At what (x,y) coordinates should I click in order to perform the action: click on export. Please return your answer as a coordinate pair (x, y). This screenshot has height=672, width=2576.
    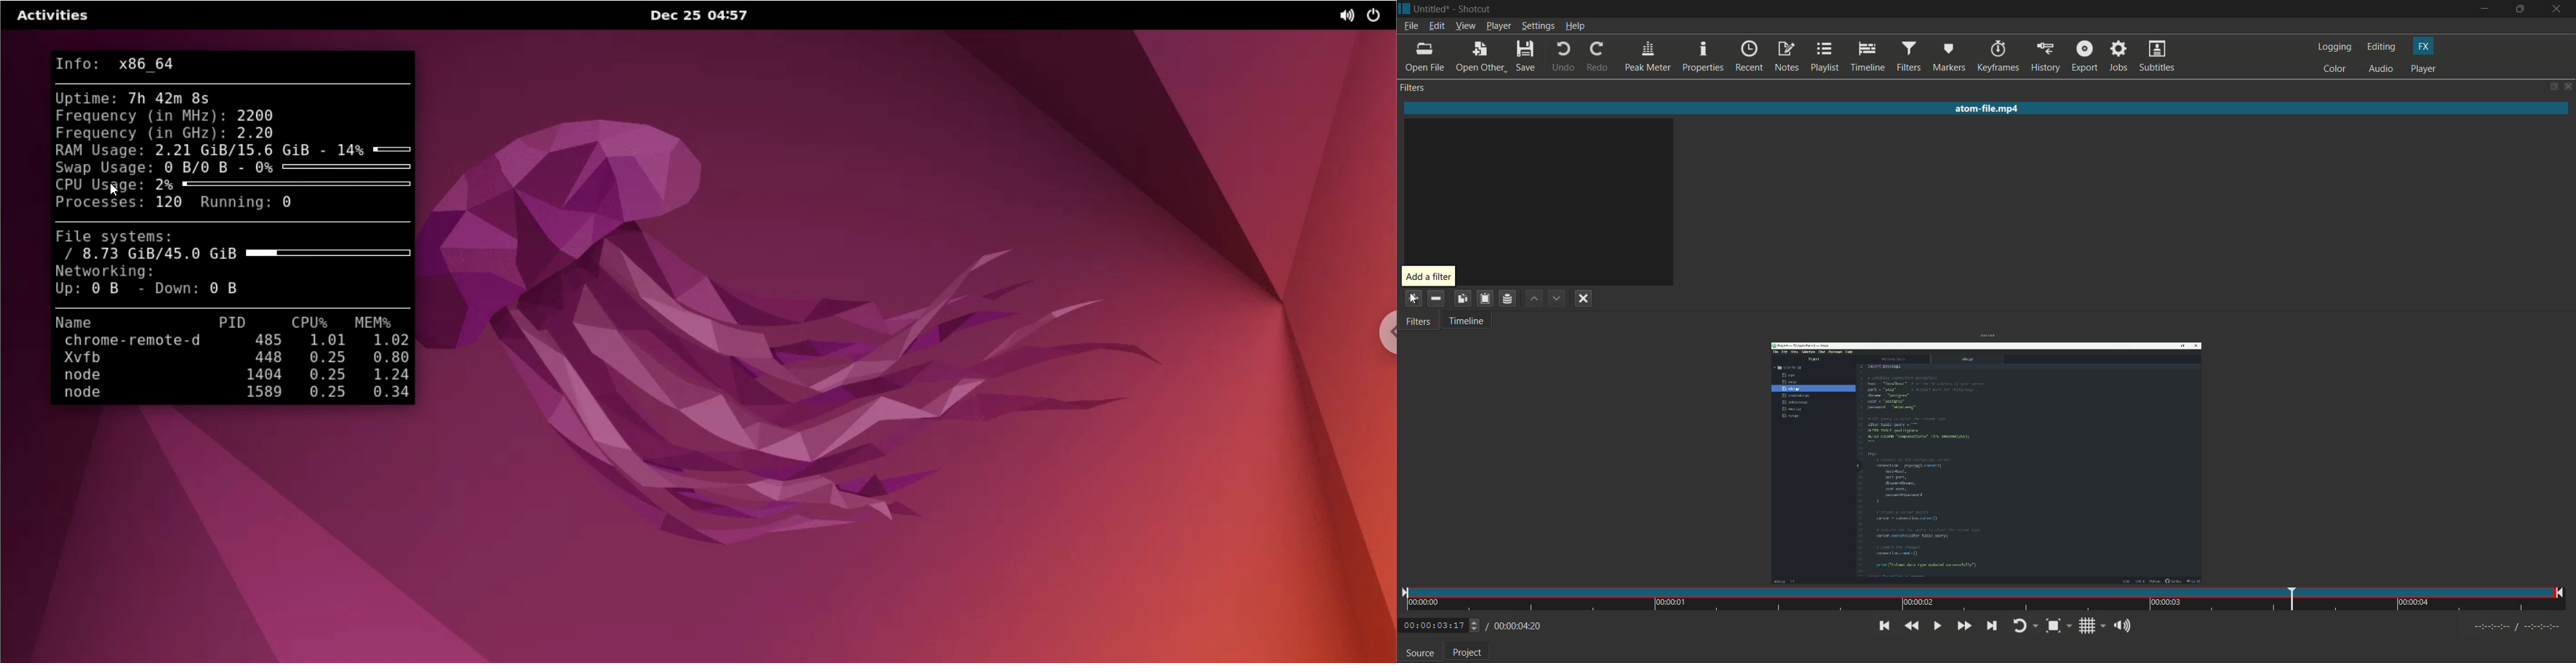
    Looking at the image, I should click on (2083, 57).